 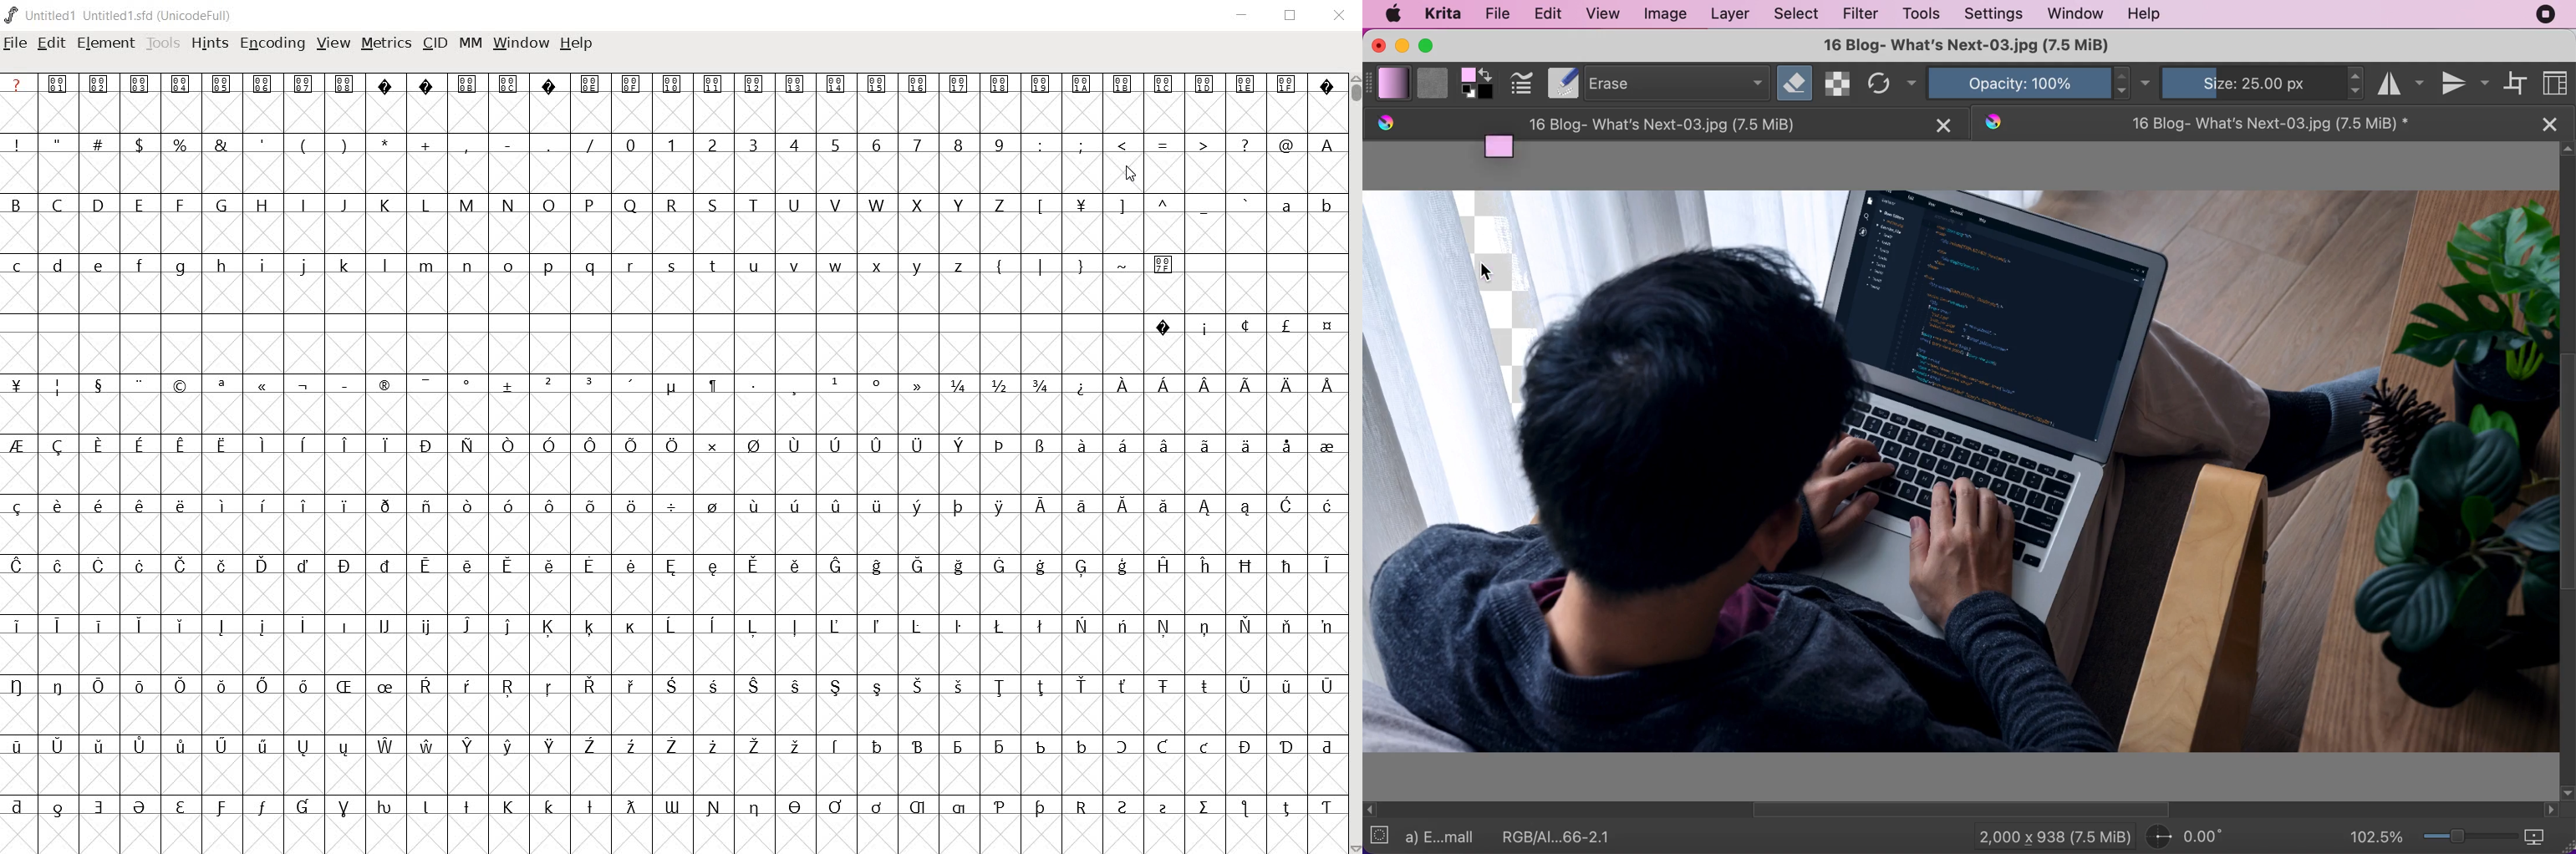 I want to click on symbols, so click(x=1083, y=263).